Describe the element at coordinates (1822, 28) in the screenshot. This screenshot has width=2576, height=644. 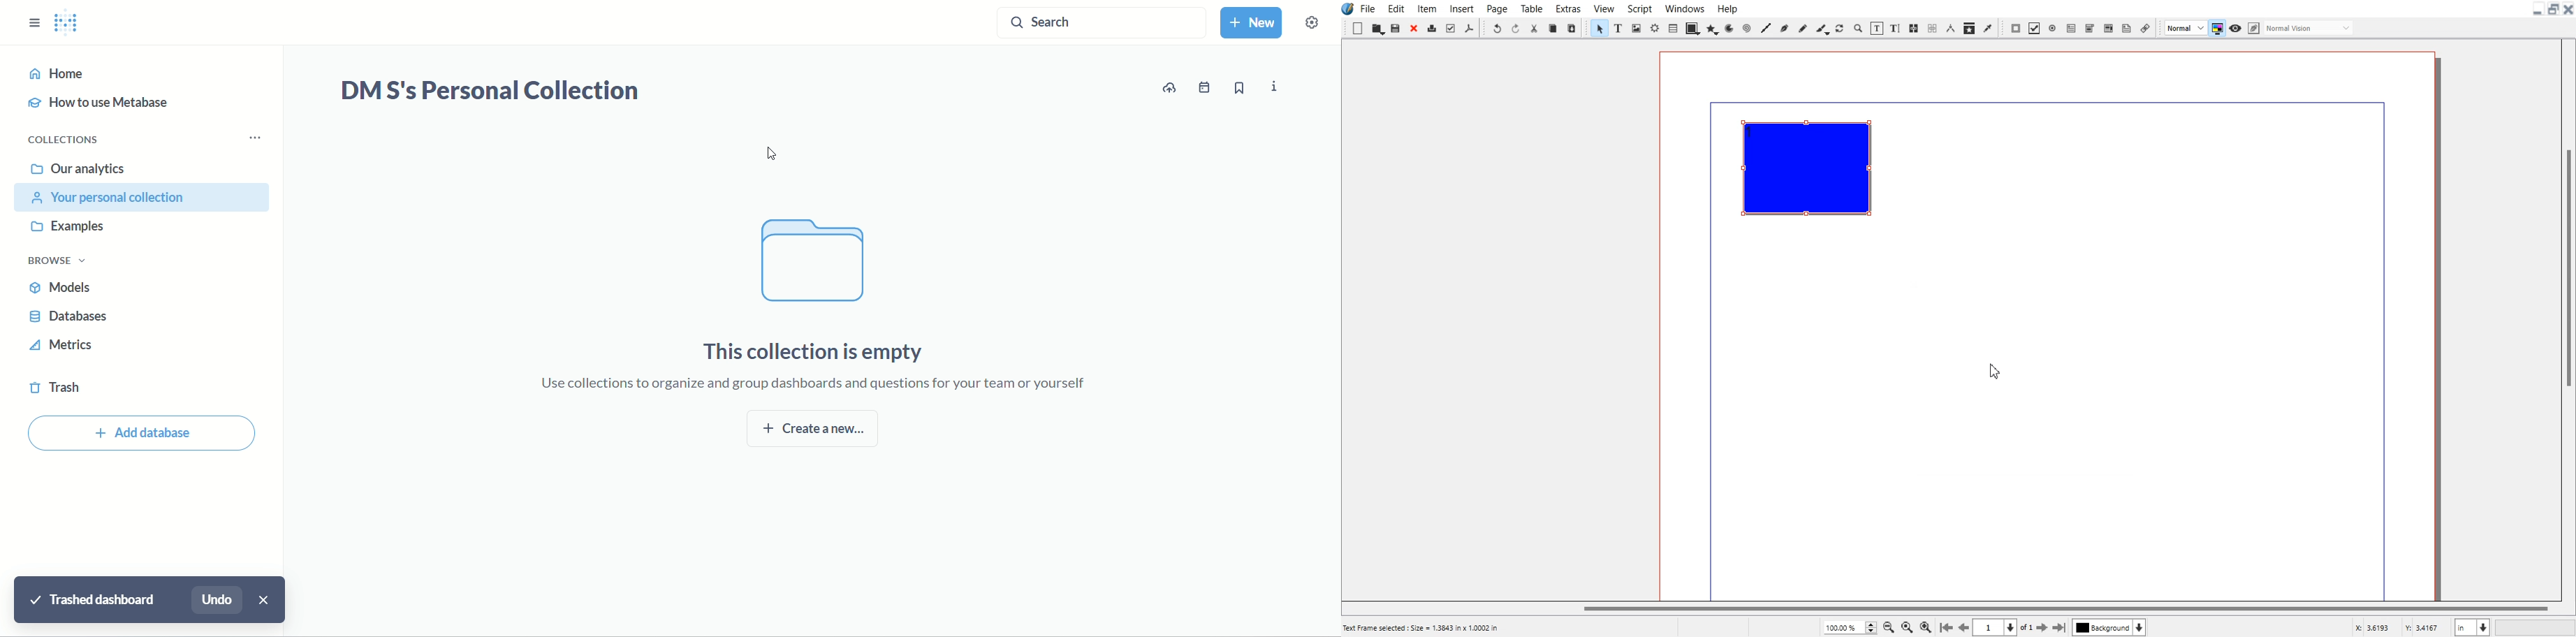
I see `Calligraphic line` at that location.